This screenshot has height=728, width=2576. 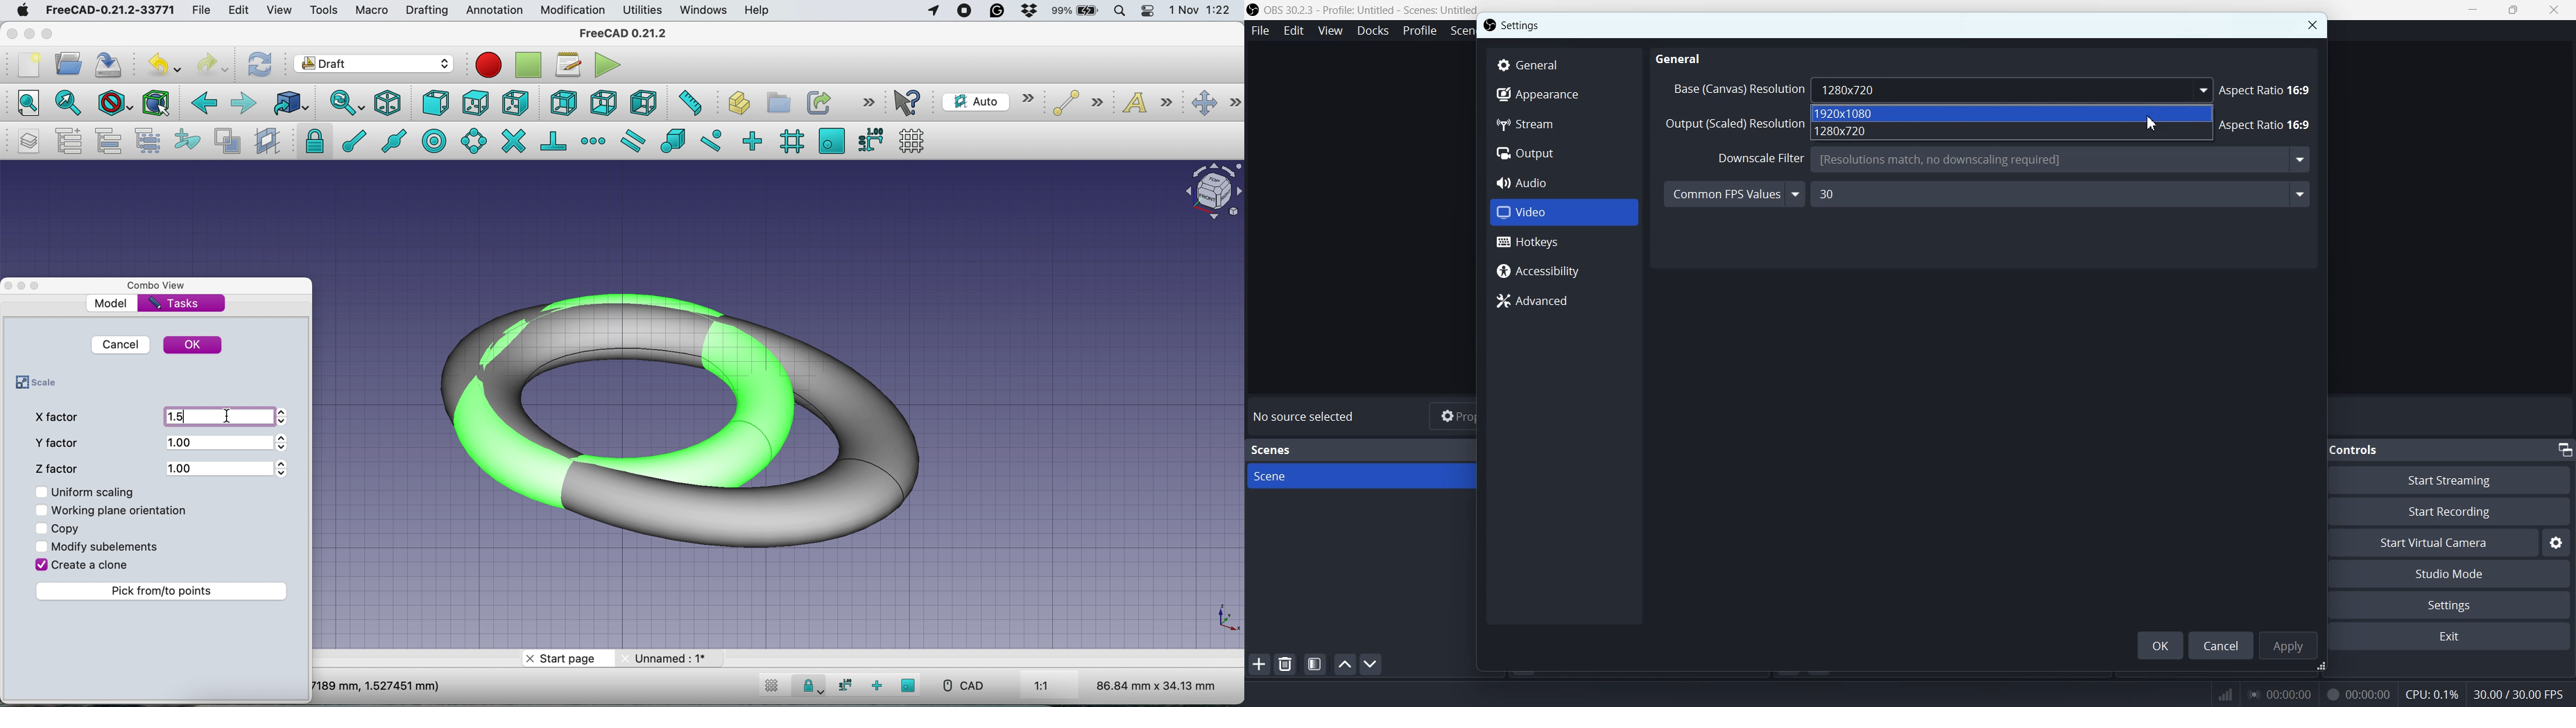 I want to click on Hotkeys, so click(x=1564, y=242).